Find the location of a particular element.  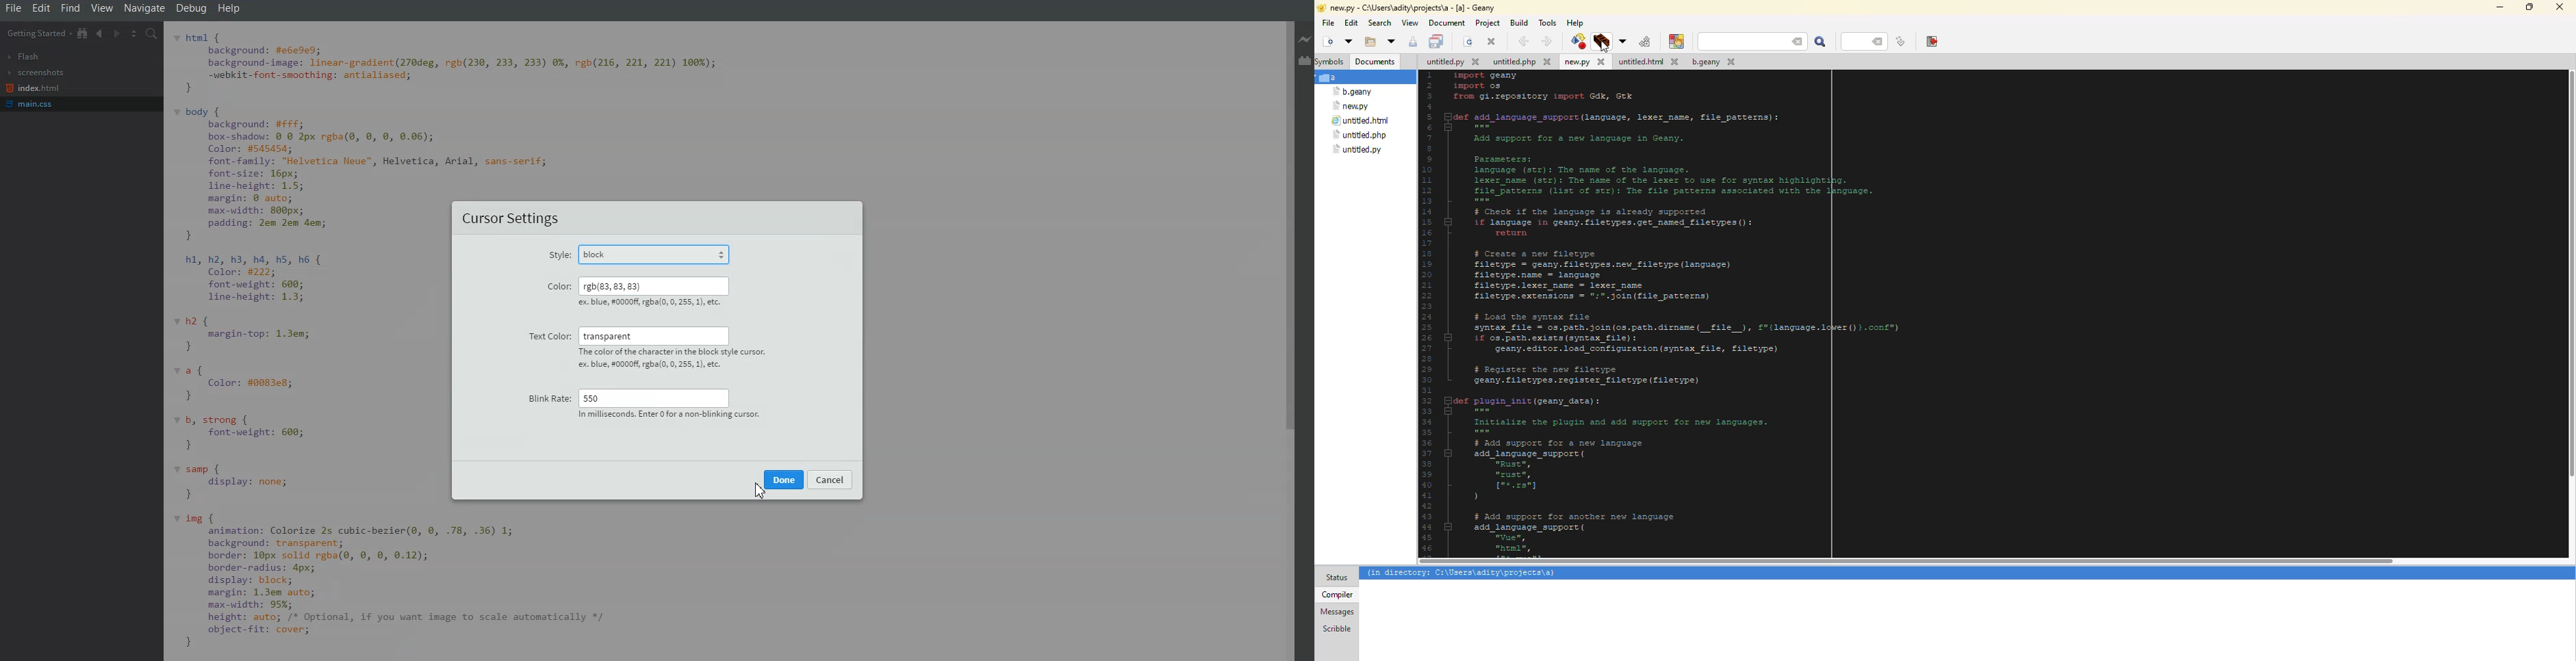

Cancel is located at coordinates (830, 479).